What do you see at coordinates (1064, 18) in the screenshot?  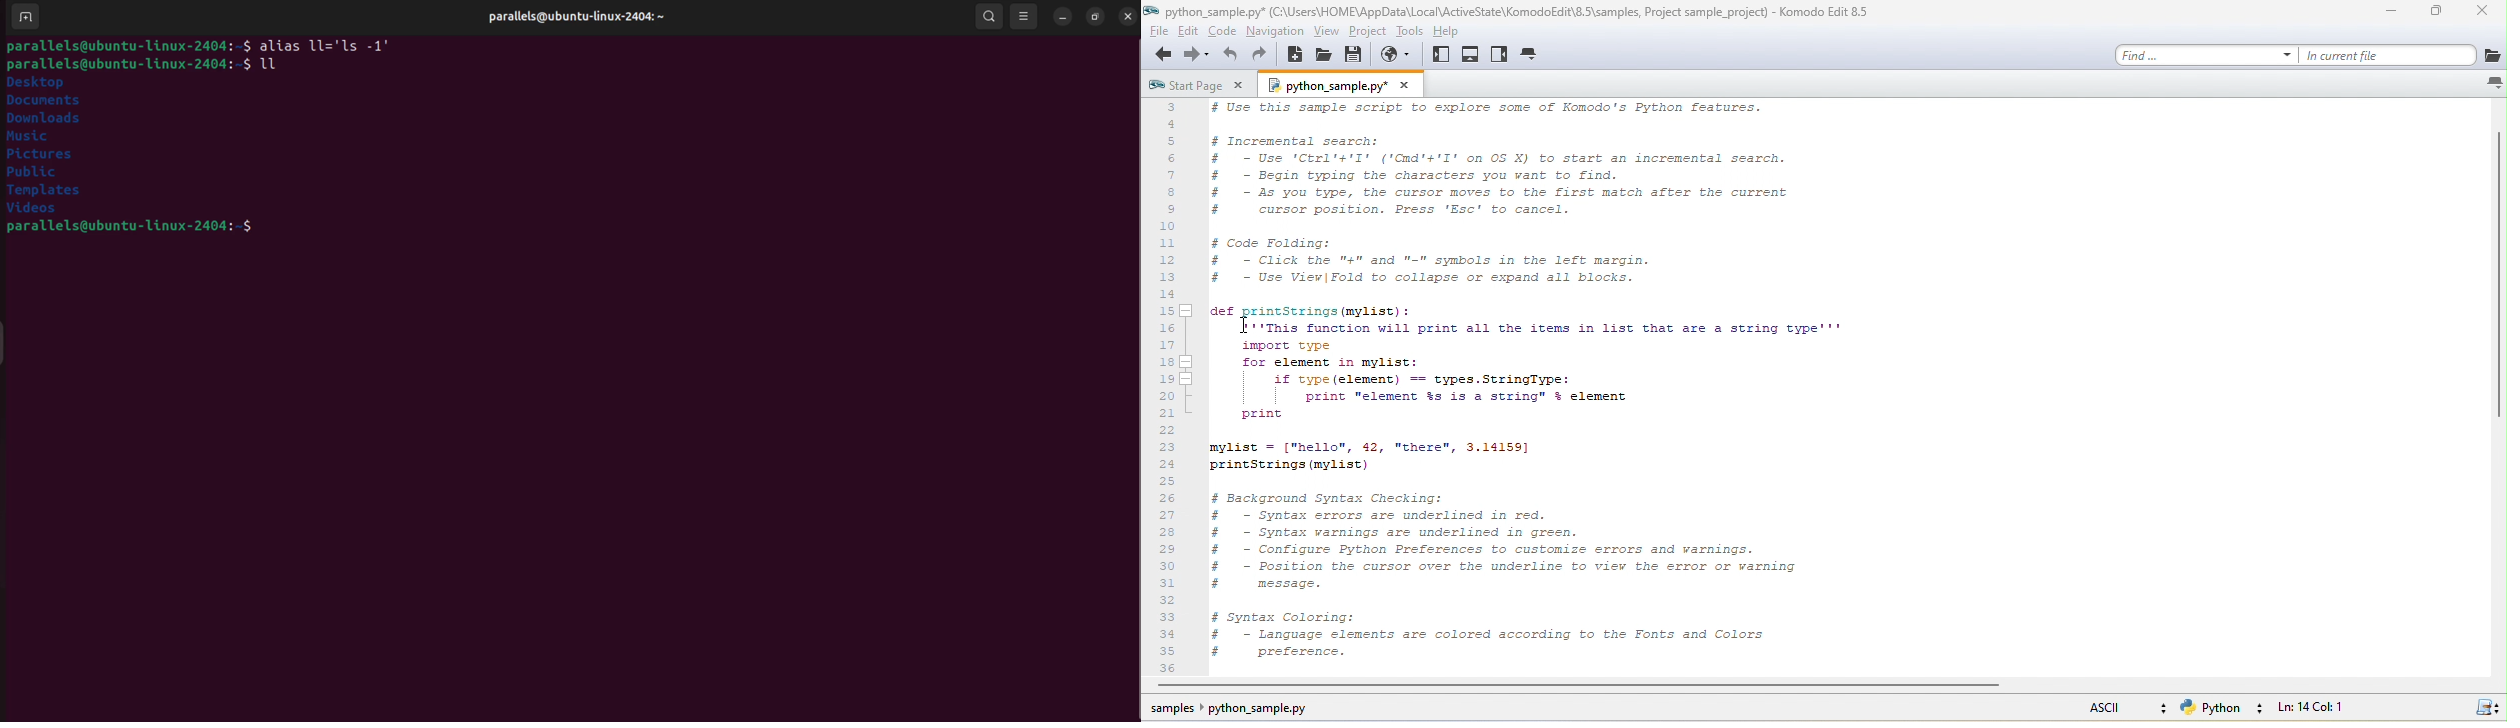 I see `minimize` at bounding box center [1064, 18].